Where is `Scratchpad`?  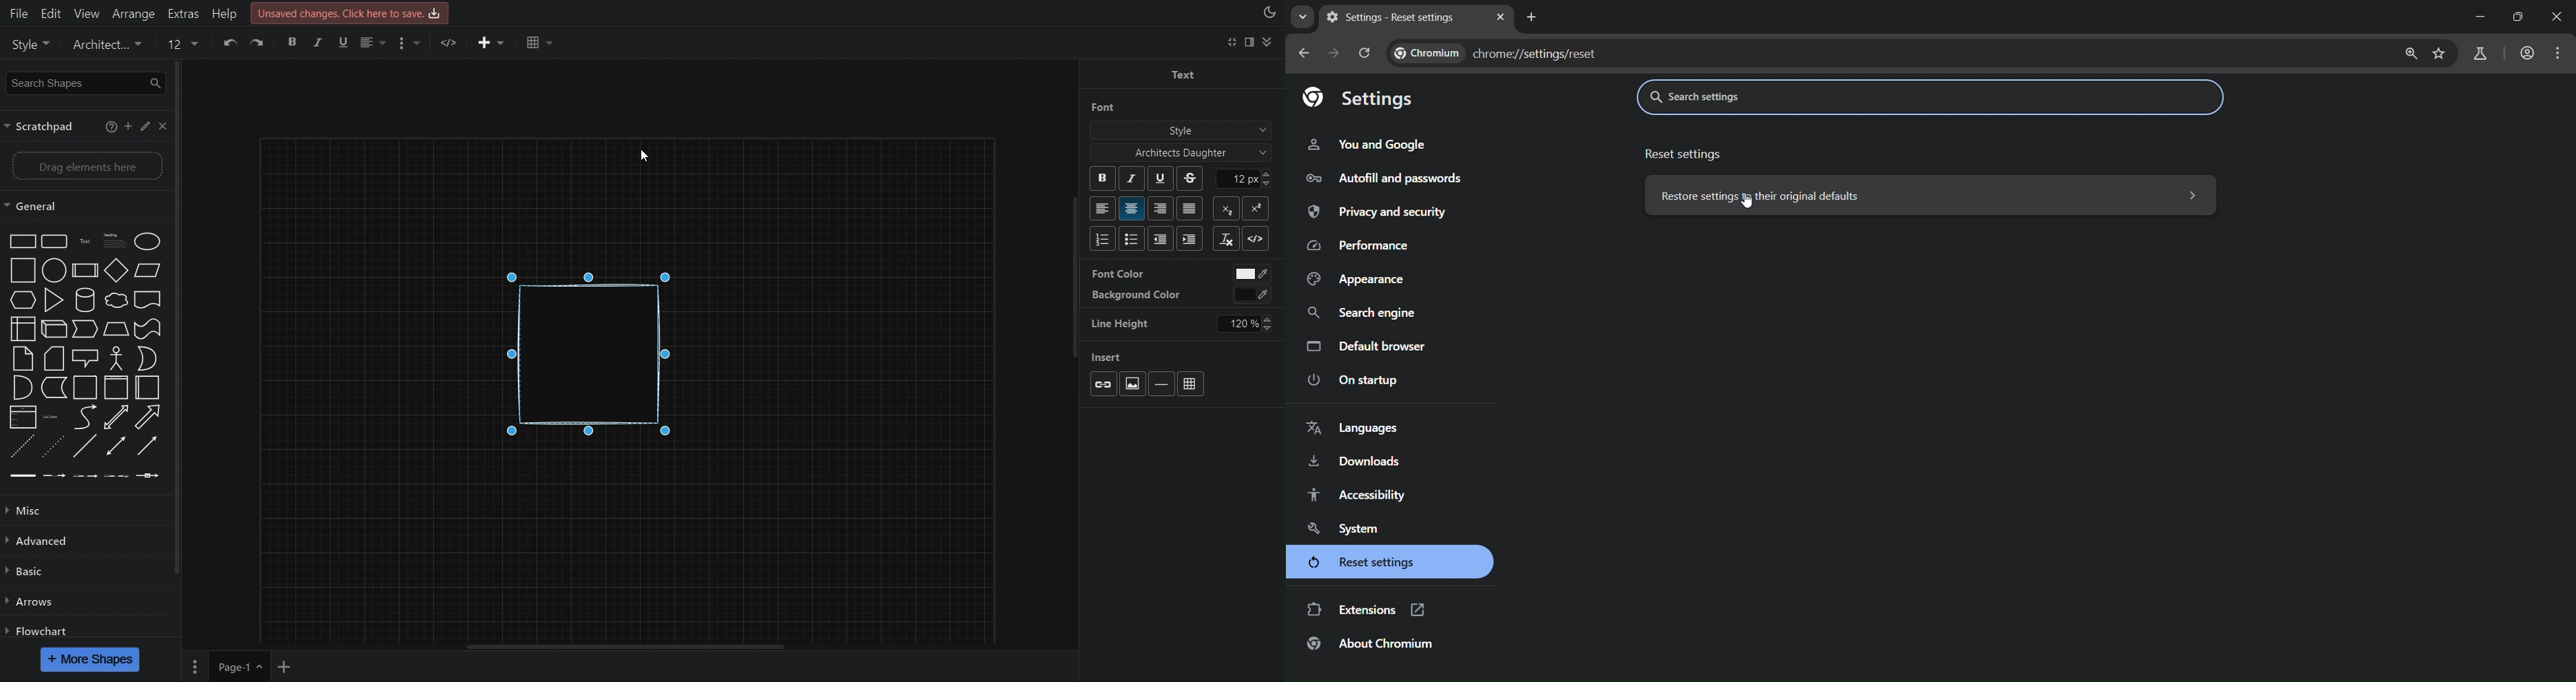 Scratchpad is located at coordinates (84, 127).